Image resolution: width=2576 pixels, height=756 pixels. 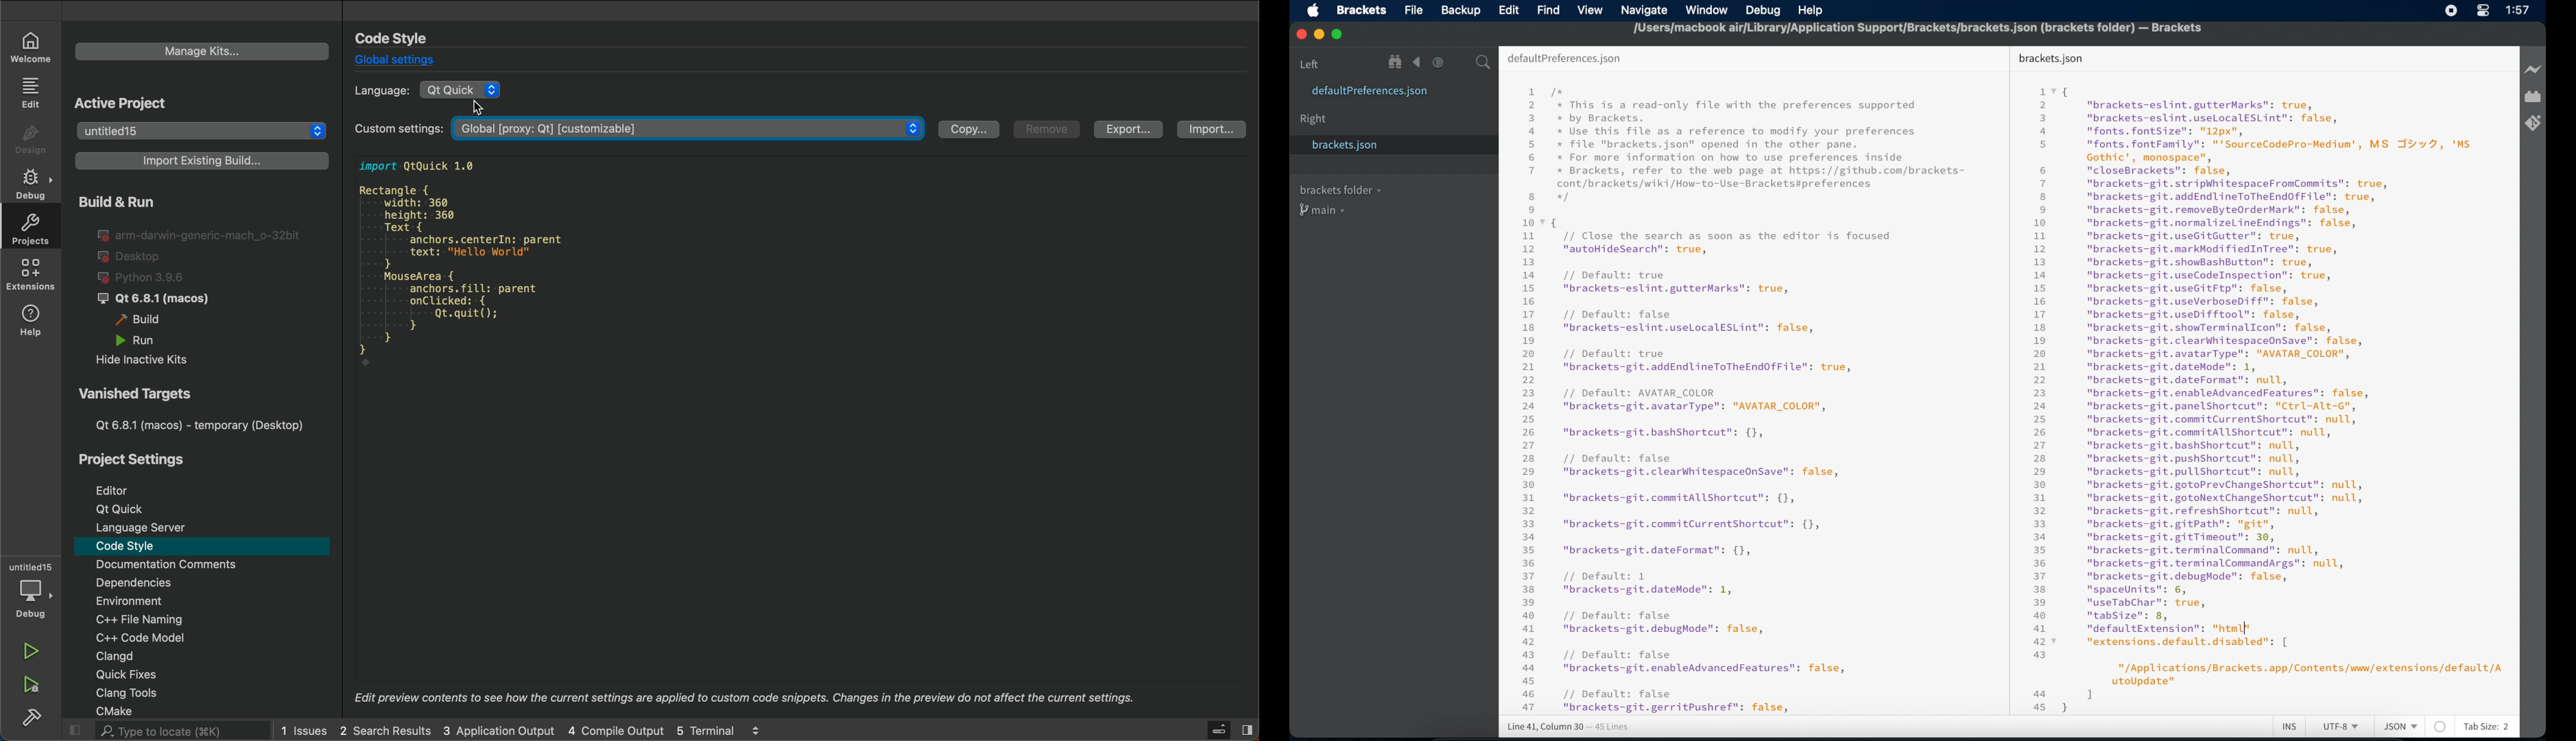 What do you see at coordinates (2247, 628) in the screenshot?
I see `I beam cursor` at bounding box center [2247, 628].